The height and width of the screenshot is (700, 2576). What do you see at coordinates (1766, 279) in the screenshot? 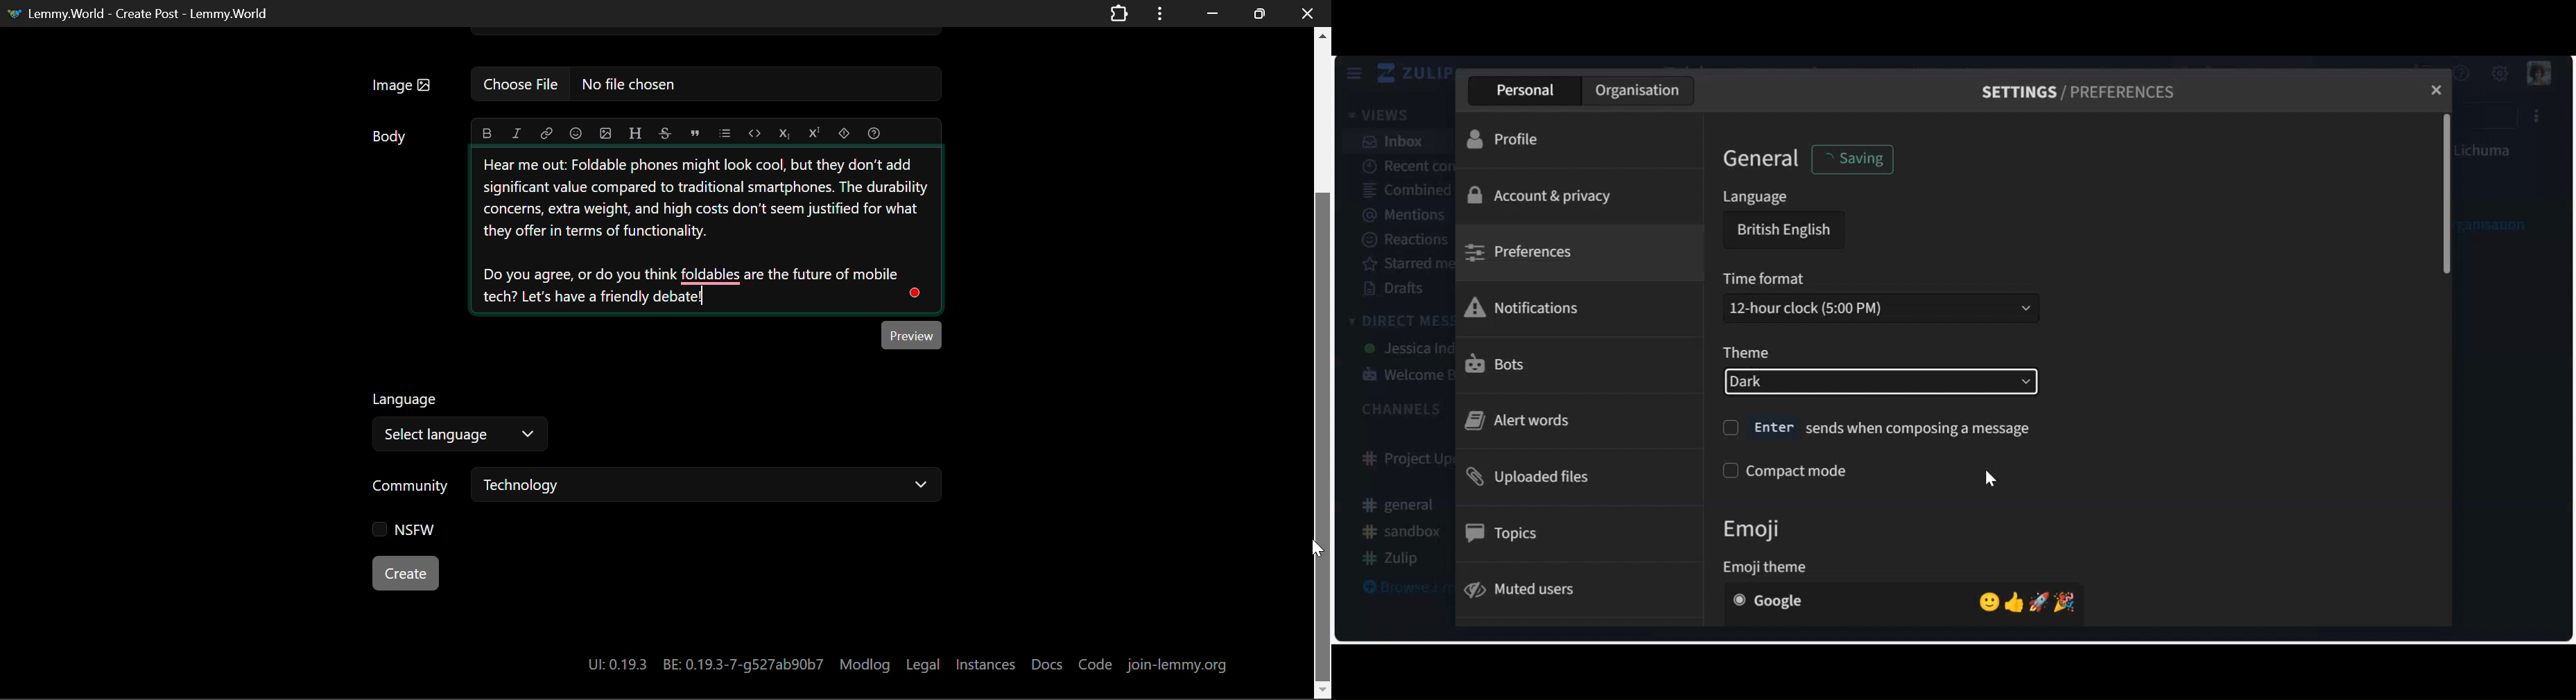
I see `Time Format` at bounding box center [1766, 279].